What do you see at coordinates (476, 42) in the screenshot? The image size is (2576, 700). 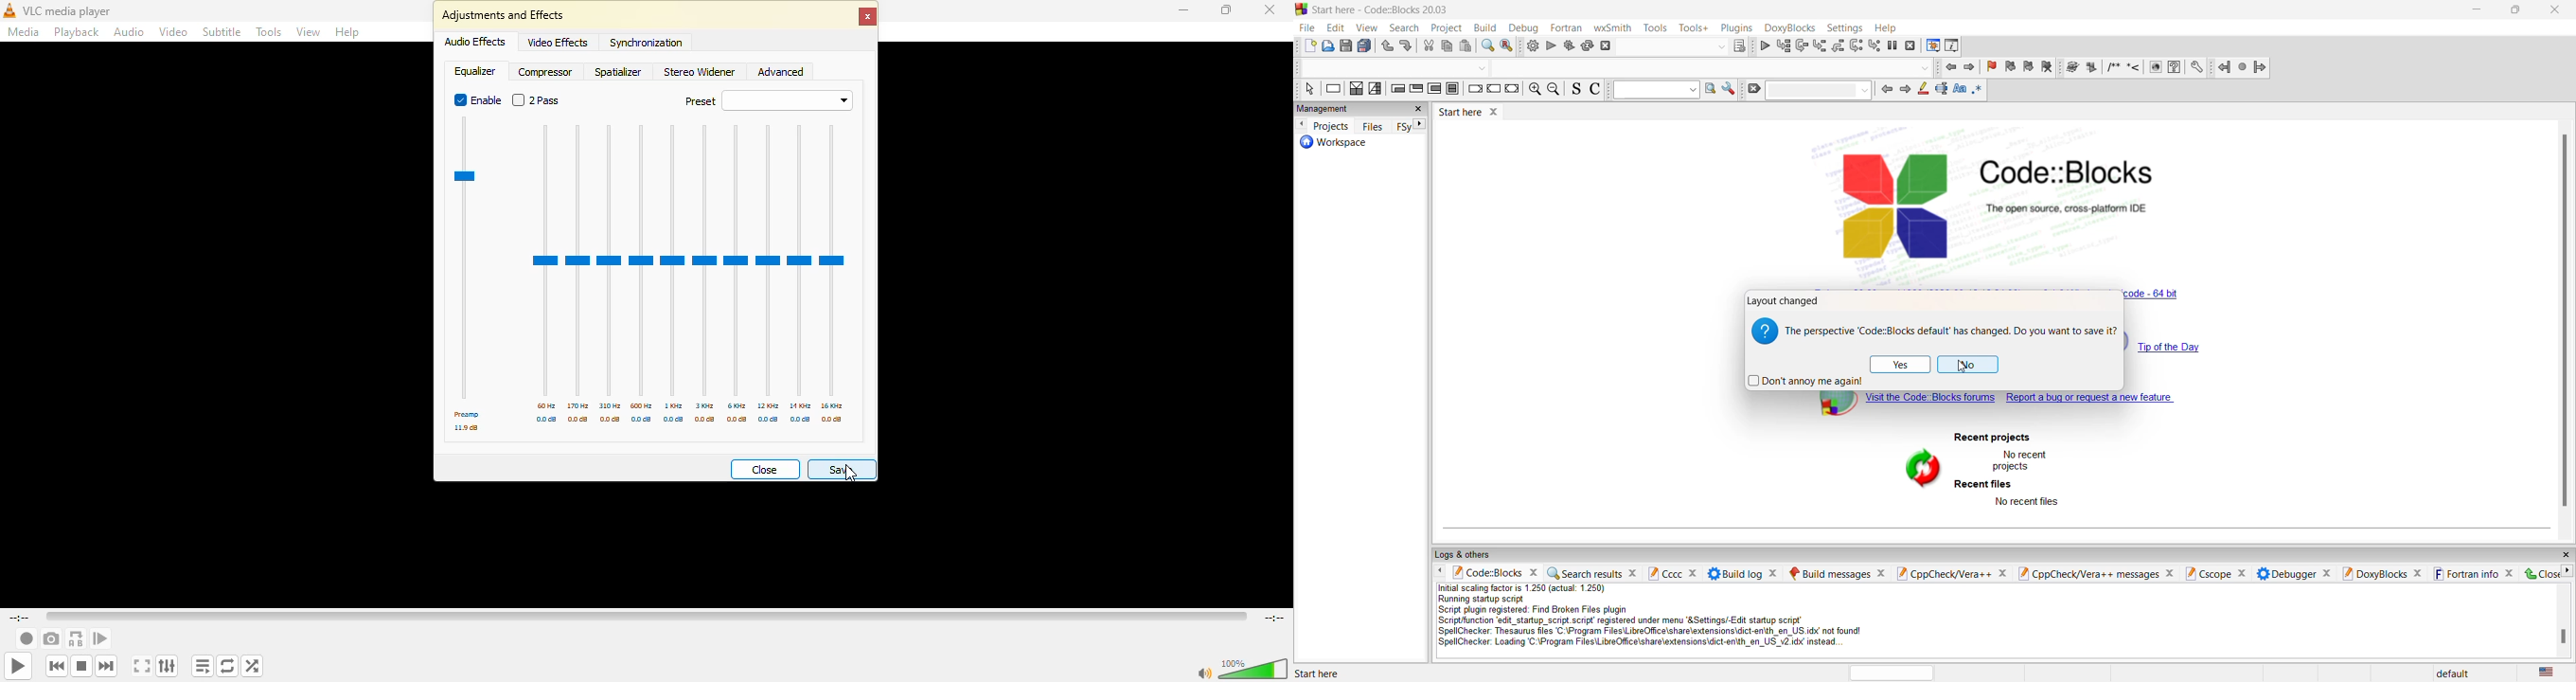 I see `audio effects` at bounding box center [476, 42].